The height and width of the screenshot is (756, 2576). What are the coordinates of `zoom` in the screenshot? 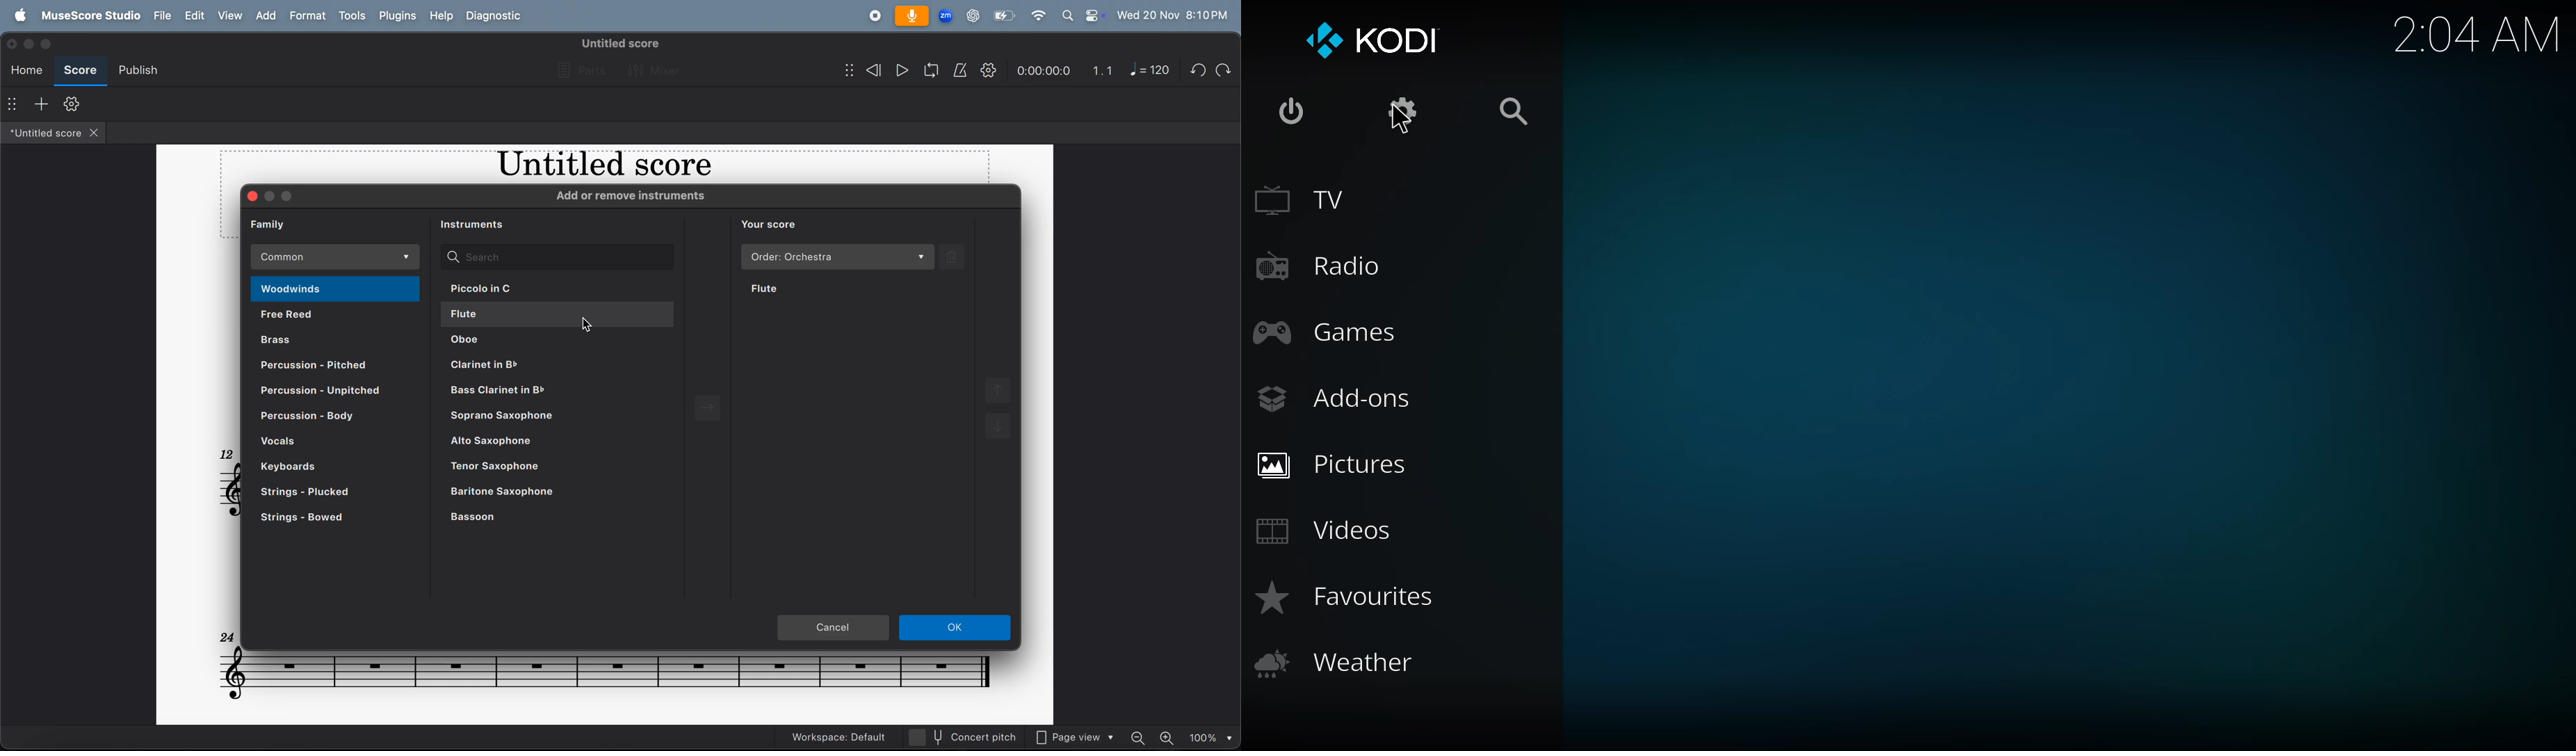 It's located at (946, 15).